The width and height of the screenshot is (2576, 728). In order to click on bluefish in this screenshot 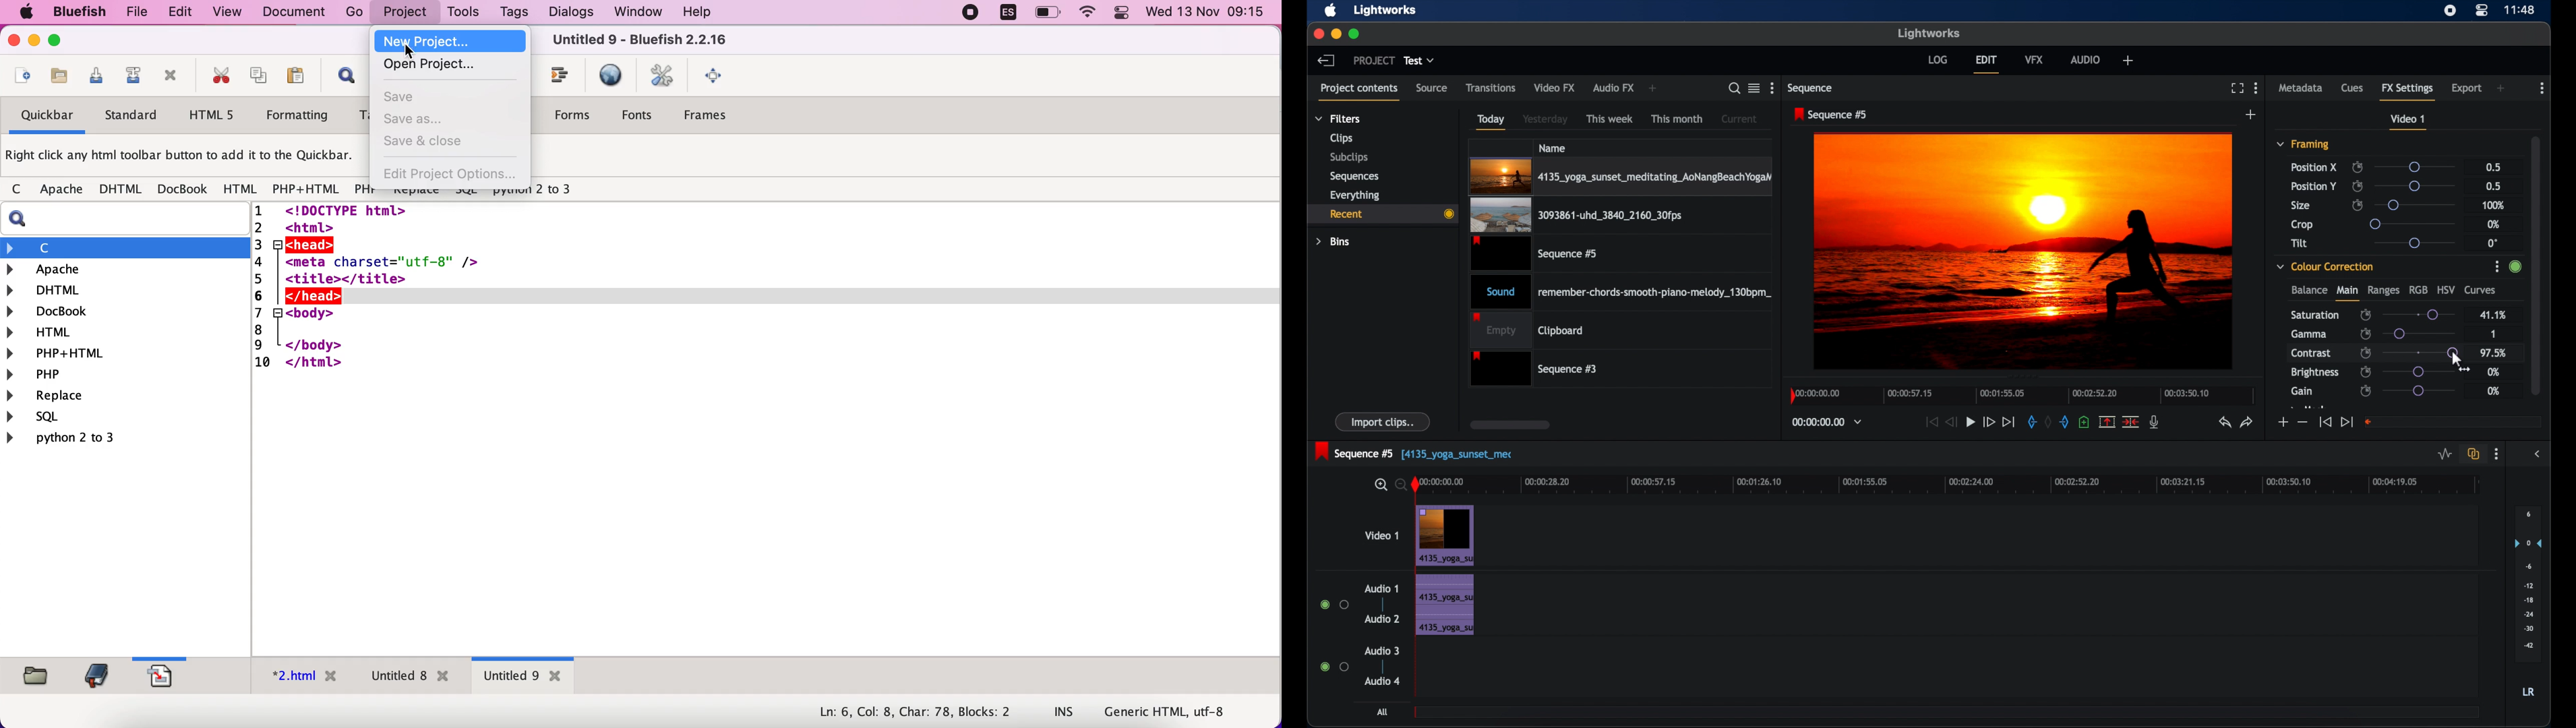, I will do `click(75, 12)`.